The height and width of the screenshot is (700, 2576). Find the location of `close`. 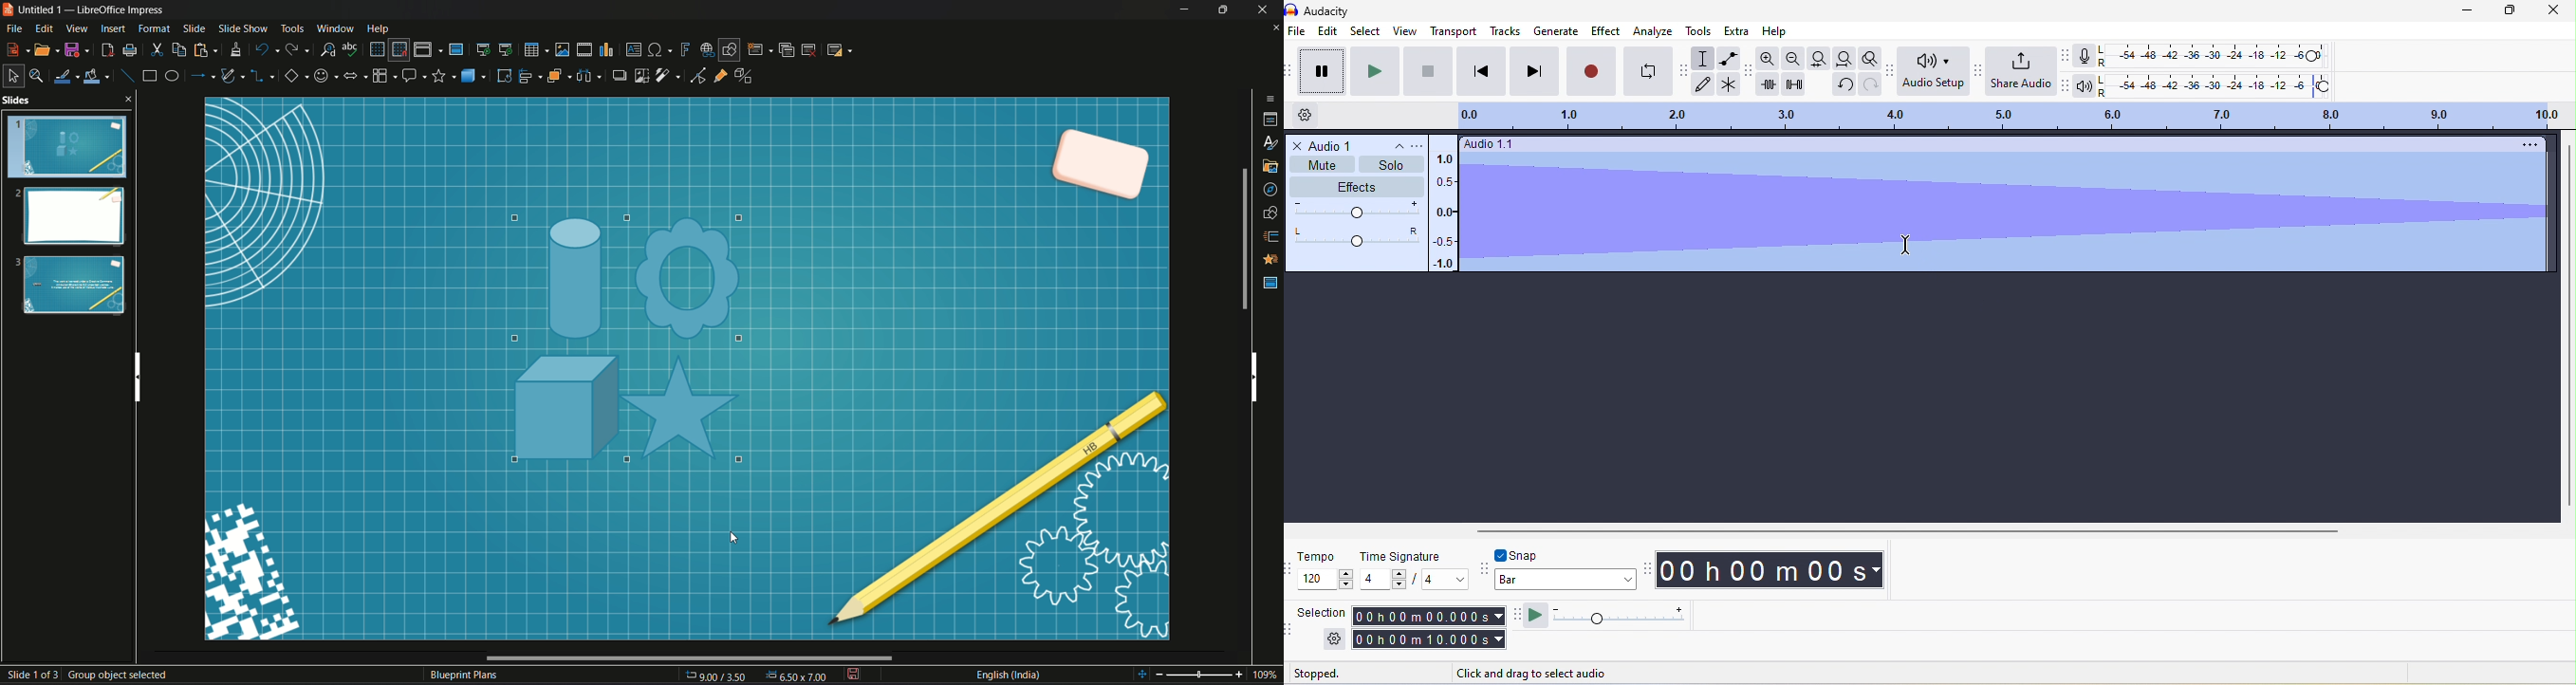

close is located at coordinates (2555, 11).